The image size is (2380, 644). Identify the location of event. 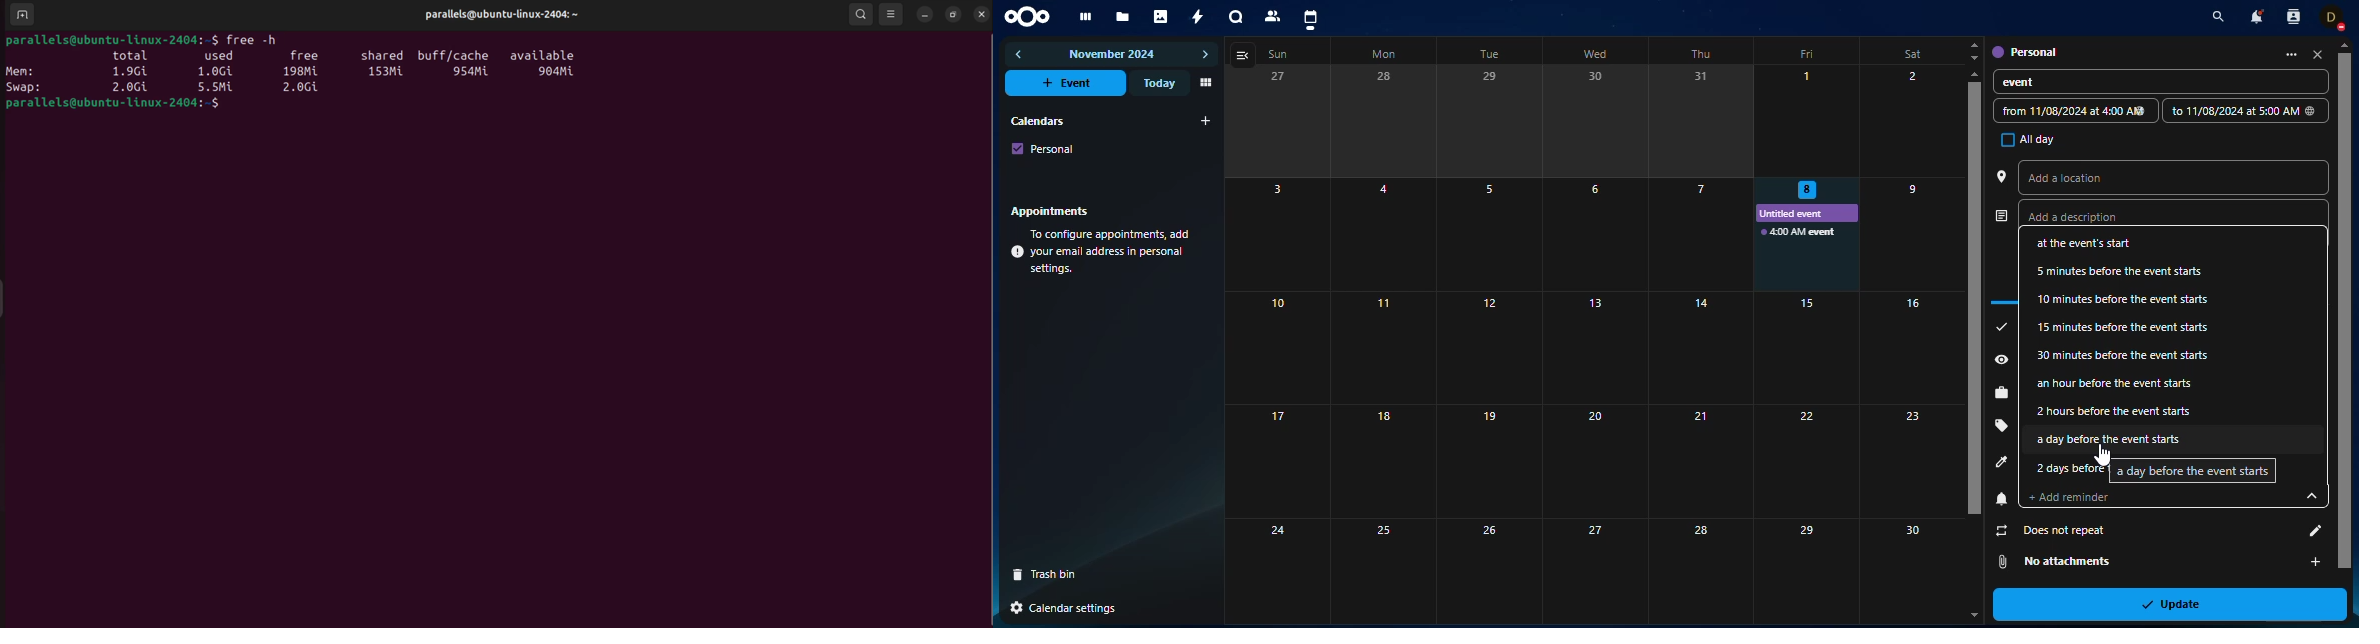
(2038, 83).